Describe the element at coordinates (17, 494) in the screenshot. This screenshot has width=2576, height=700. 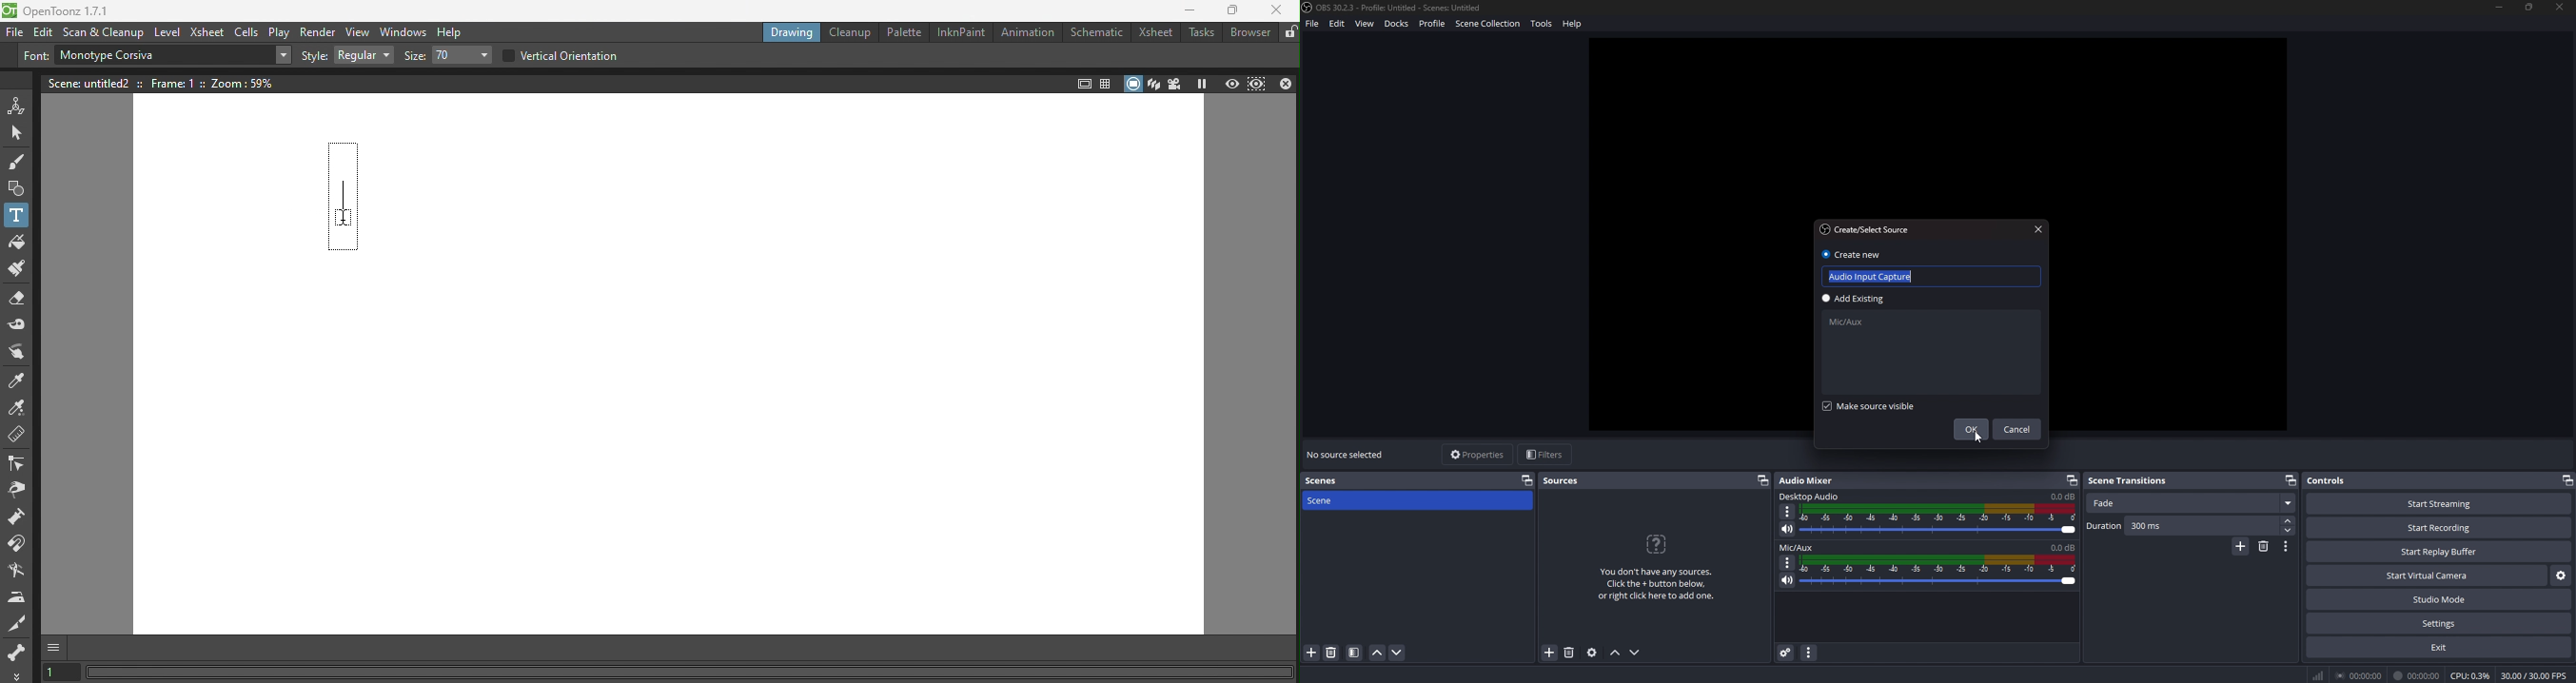
I see `Pinch tool` at that location.